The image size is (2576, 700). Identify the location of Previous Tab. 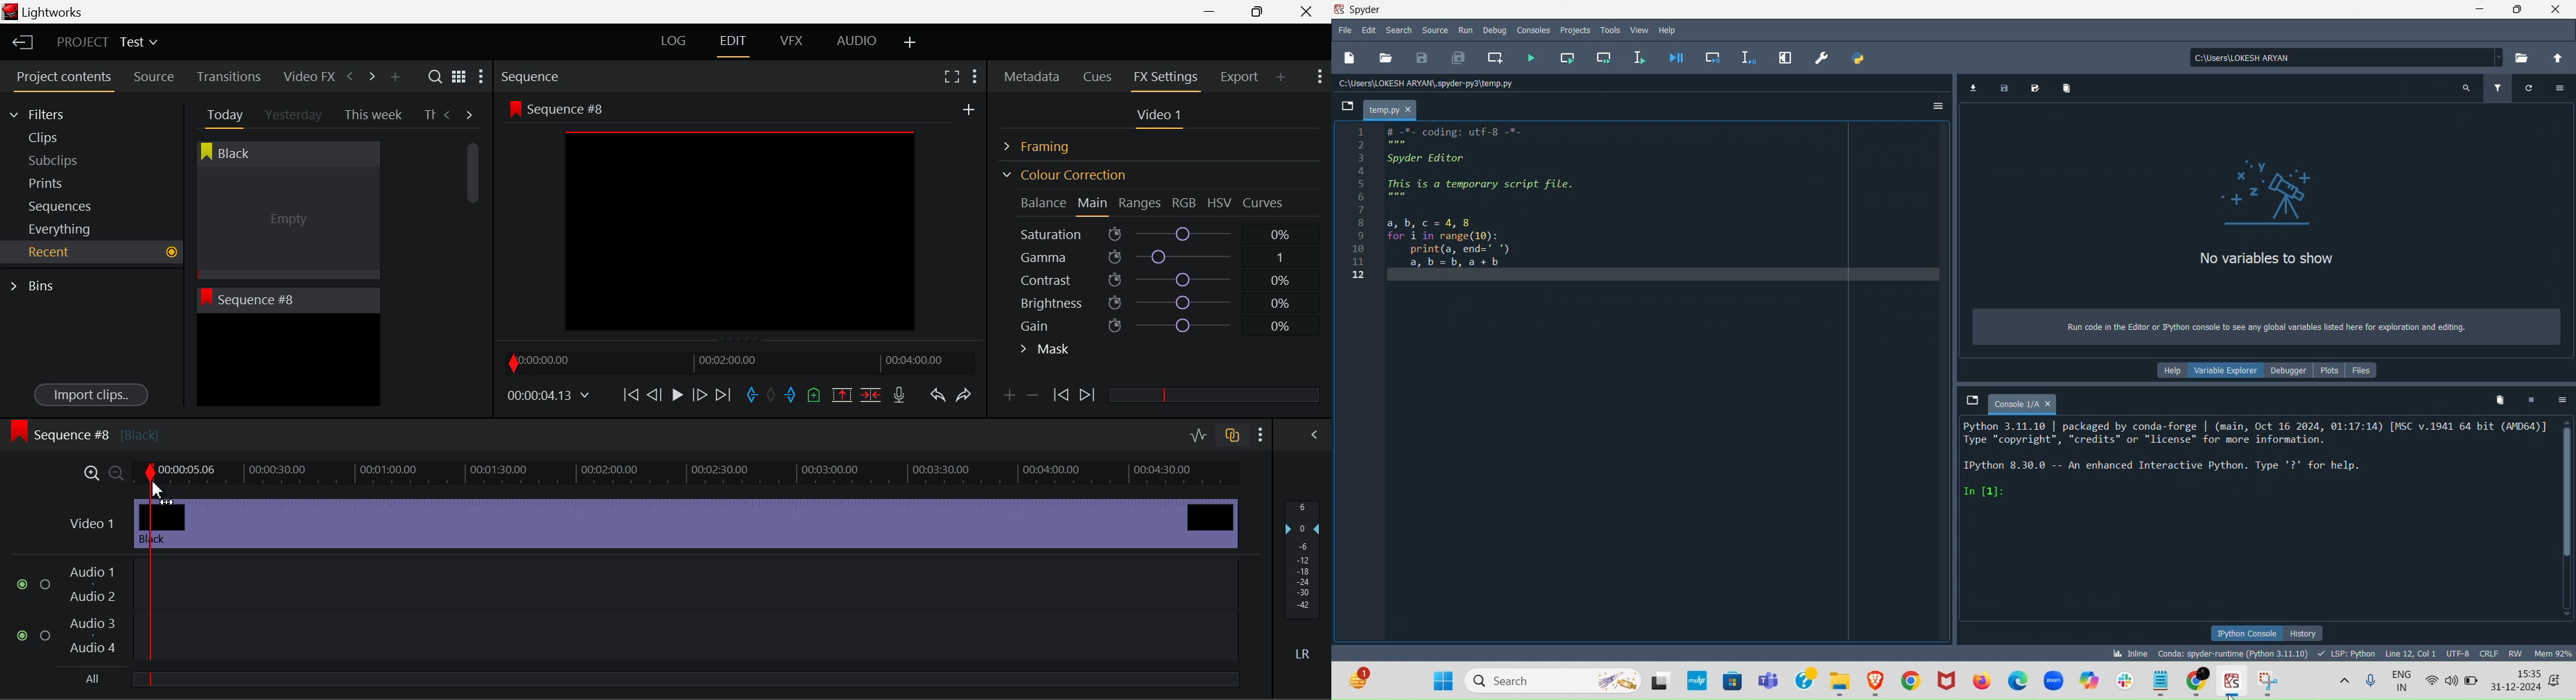
(449, 114).